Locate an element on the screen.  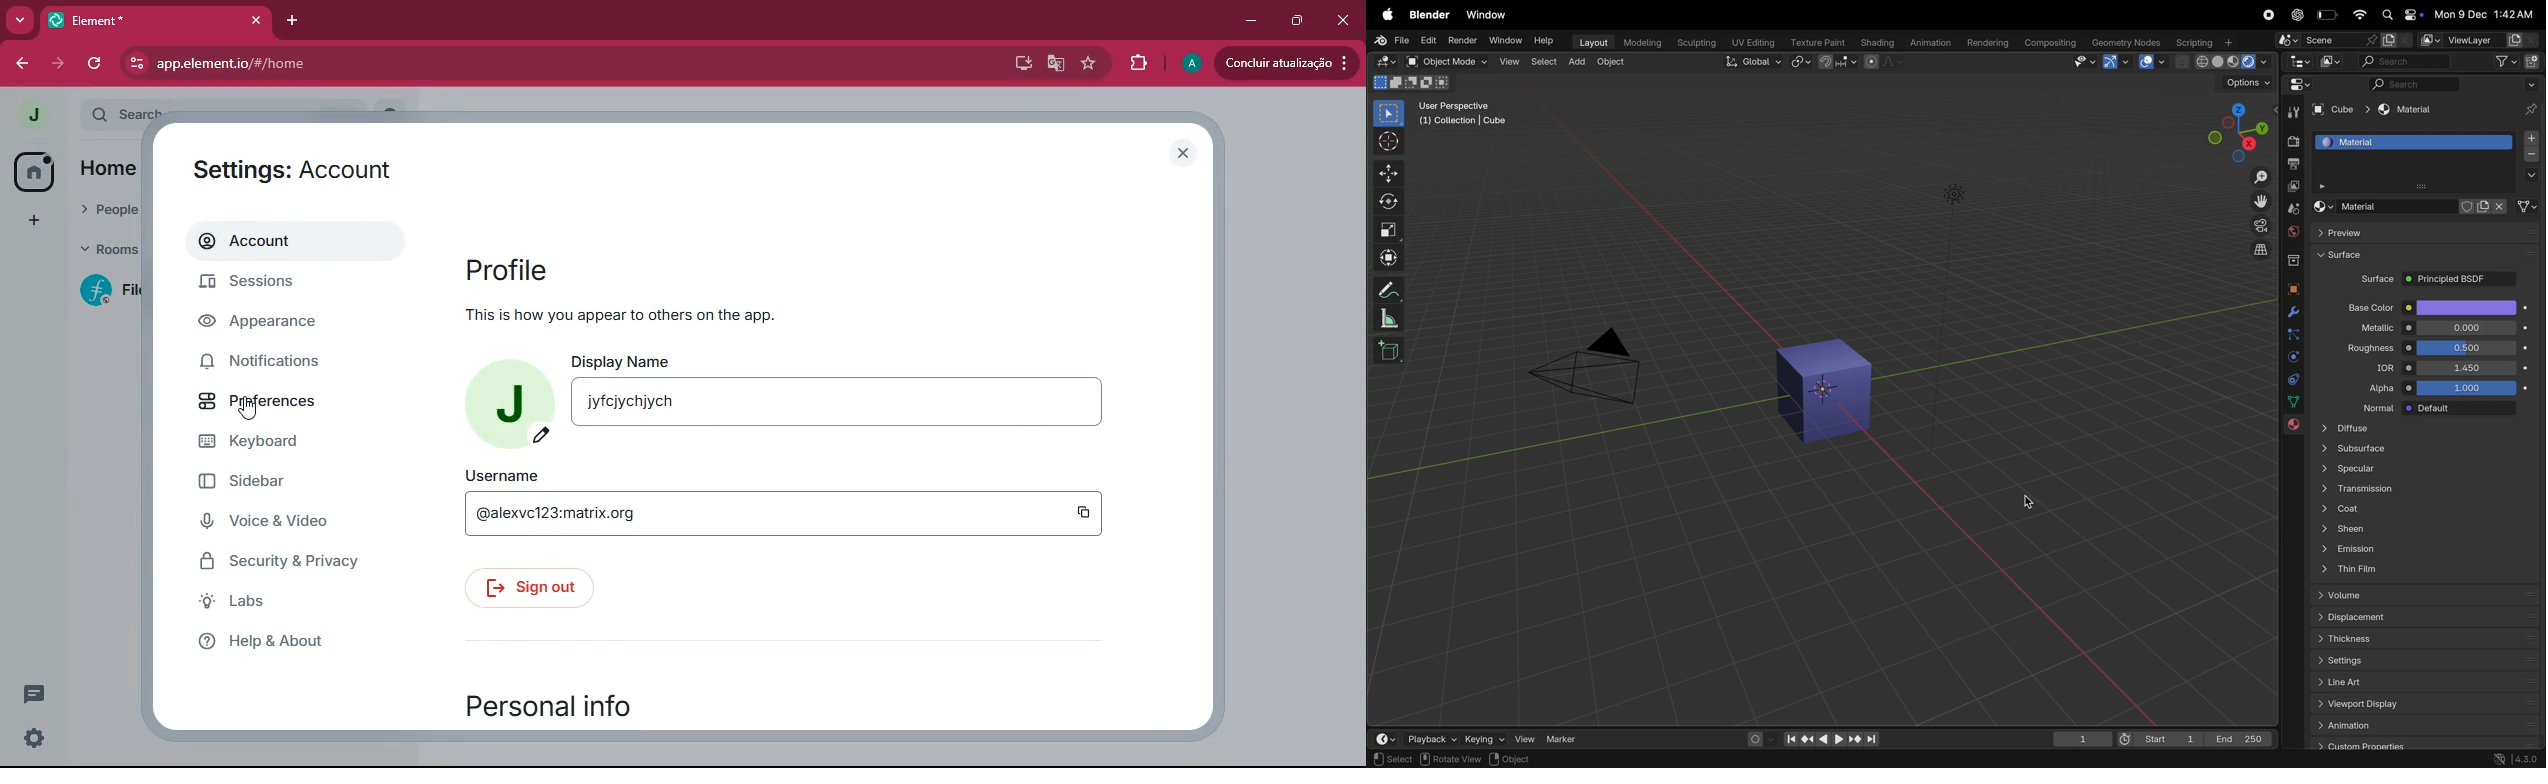
minimize is located at coordinates (1252, 21).